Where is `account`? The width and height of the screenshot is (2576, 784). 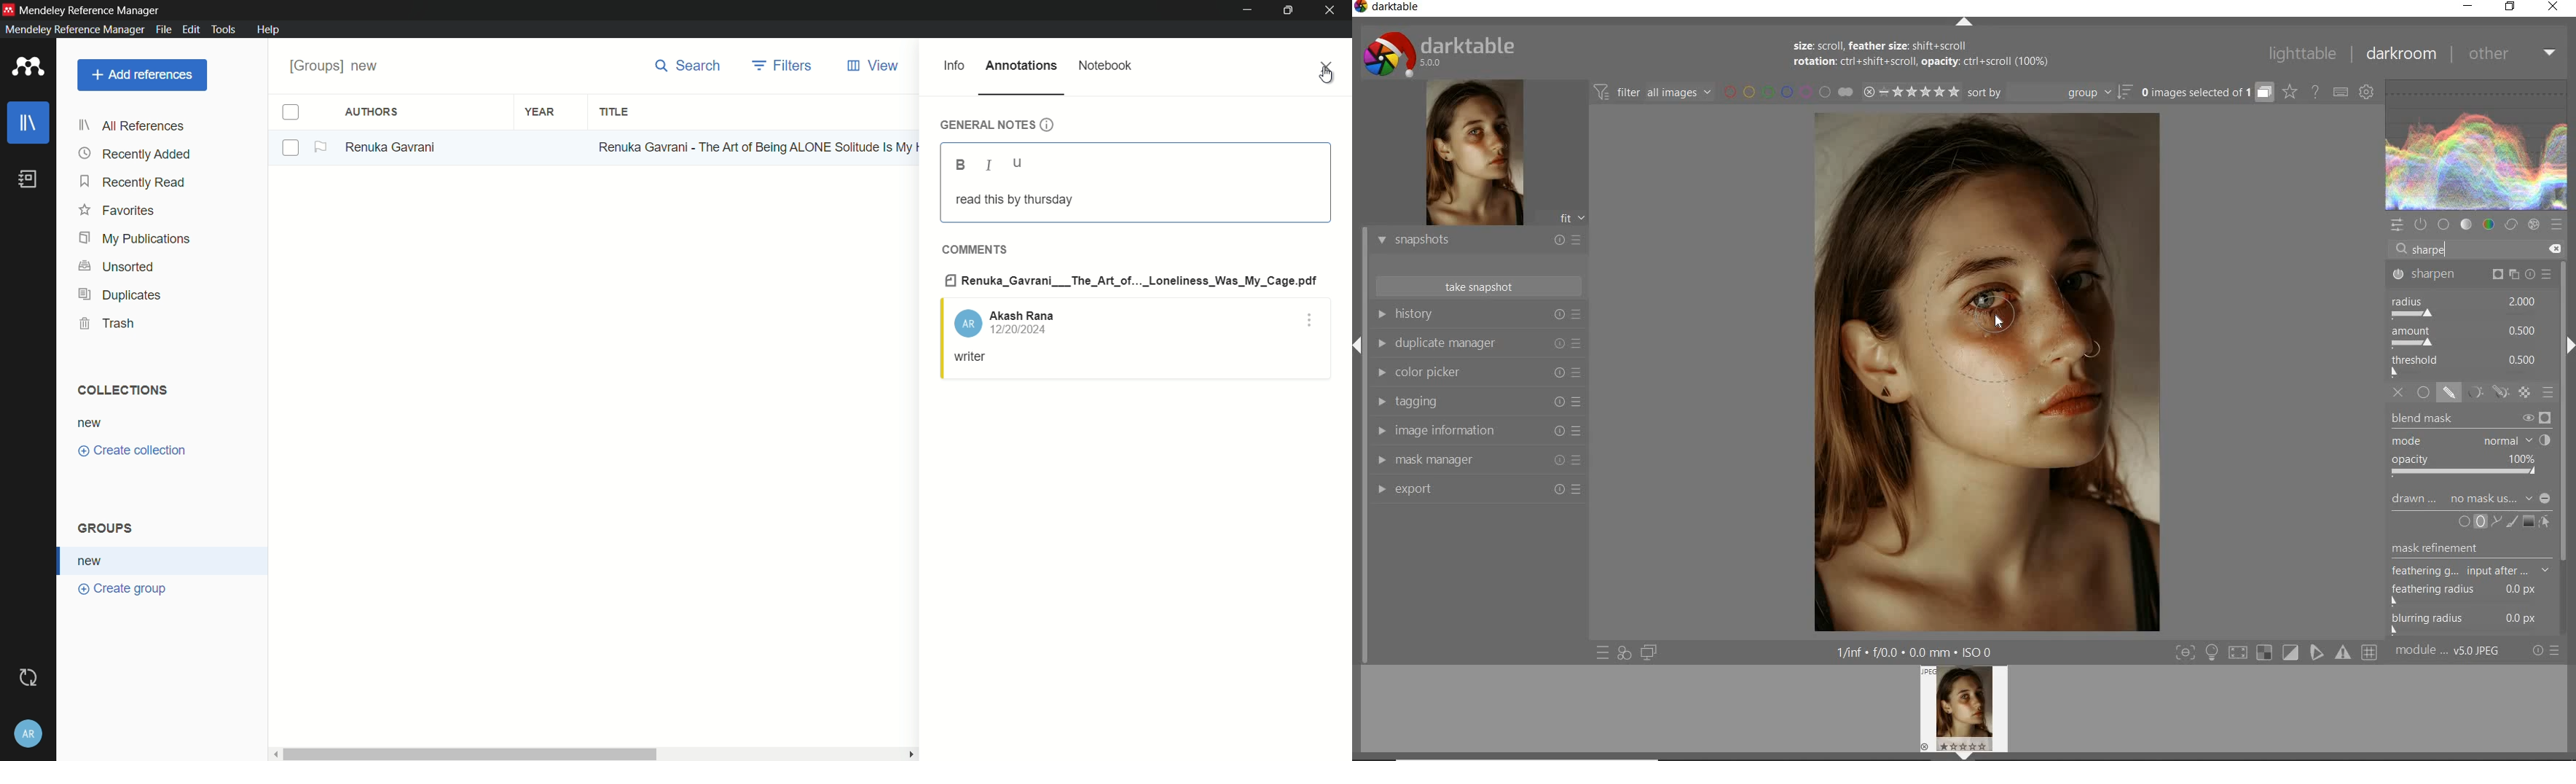 account is located at coordinates (1004, 322).